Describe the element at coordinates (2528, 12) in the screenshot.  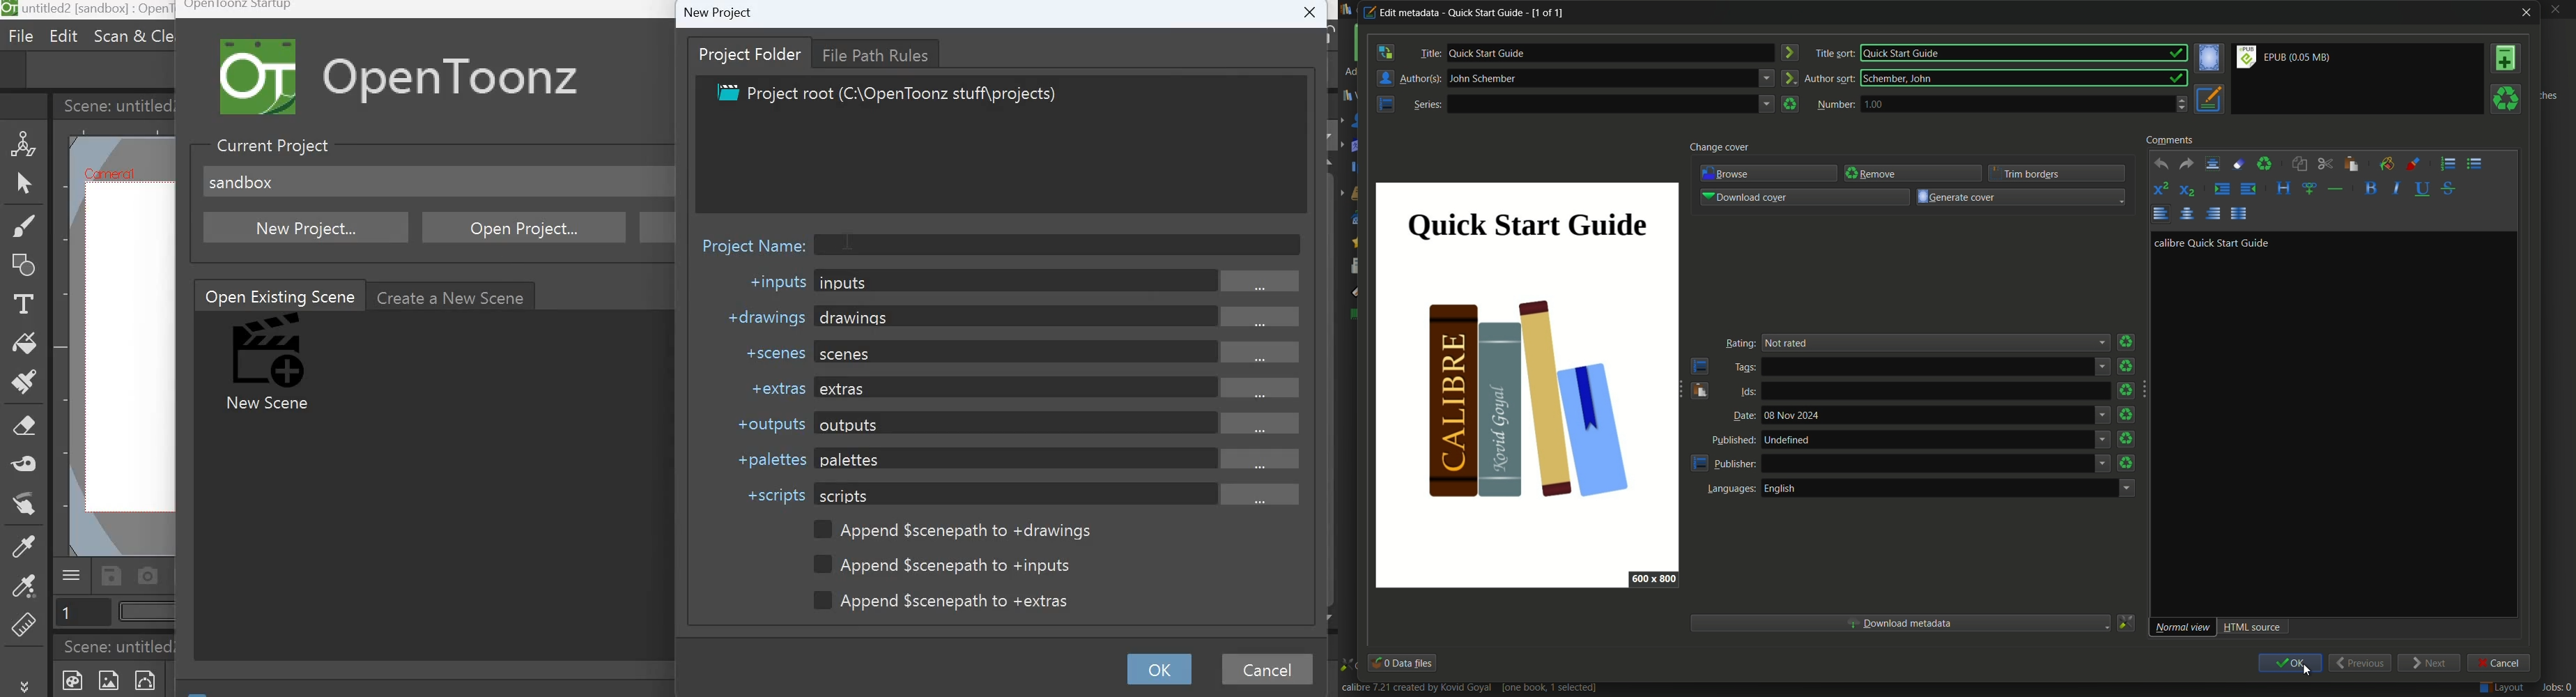
I see `close window` at that location.